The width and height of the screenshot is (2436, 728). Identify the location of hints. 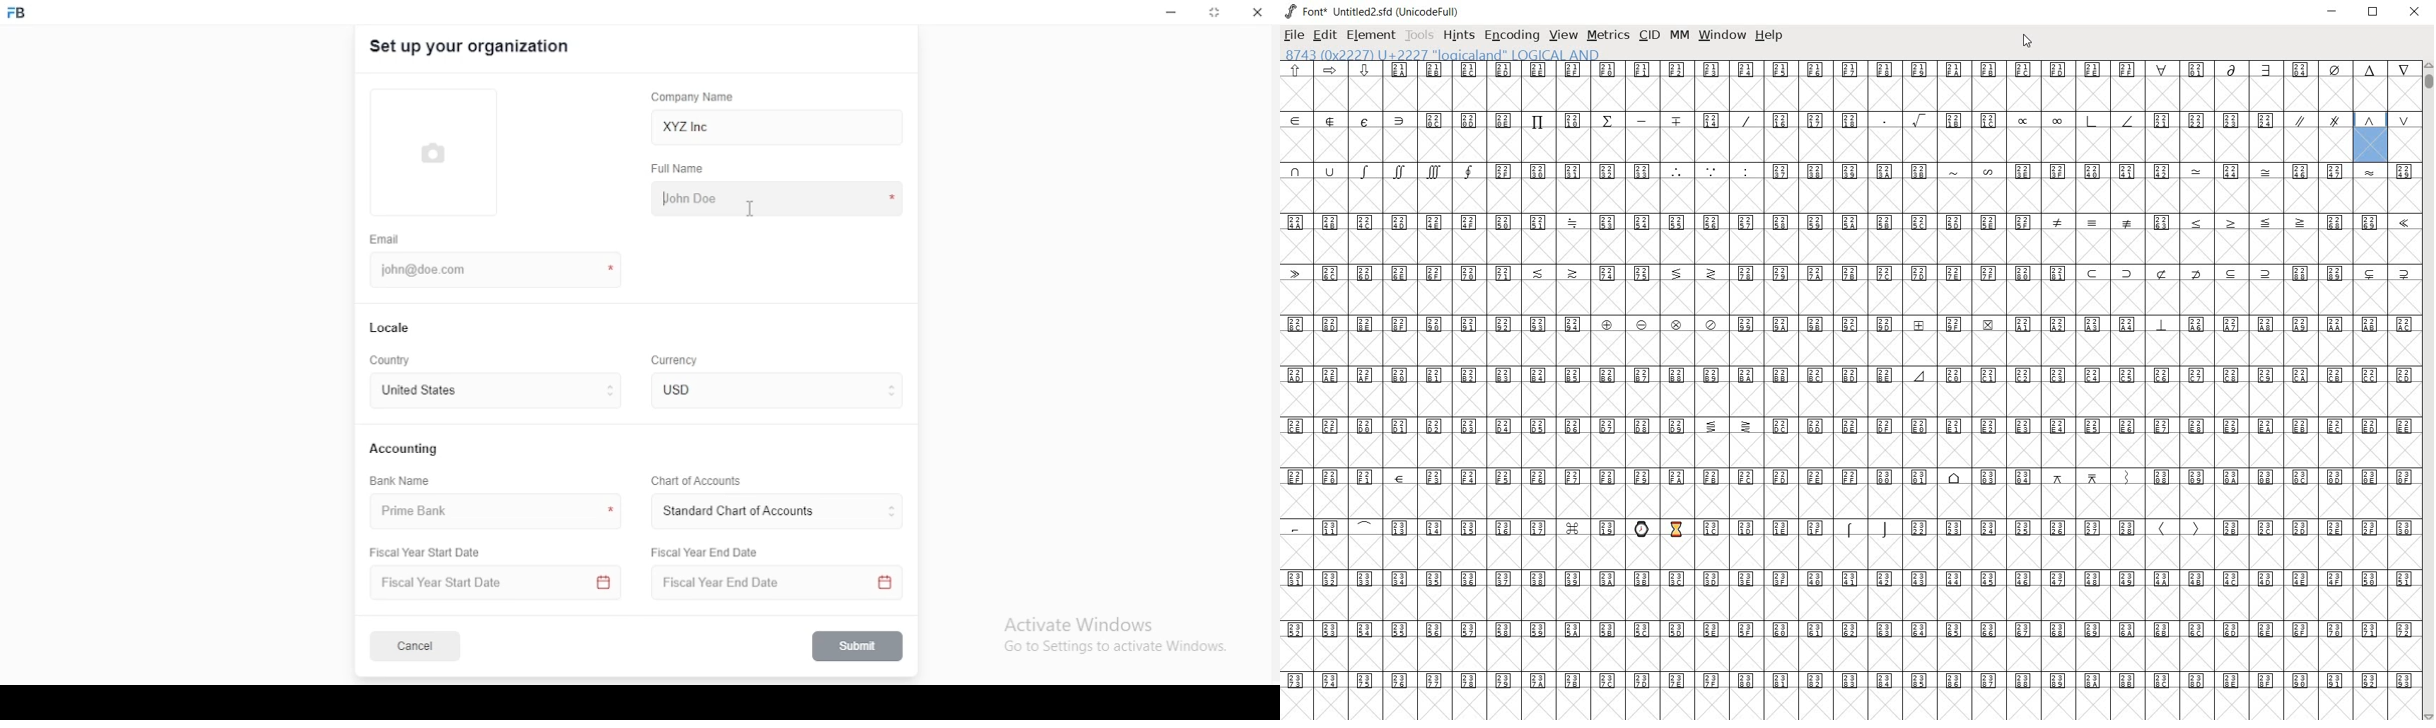
(1459, 37).